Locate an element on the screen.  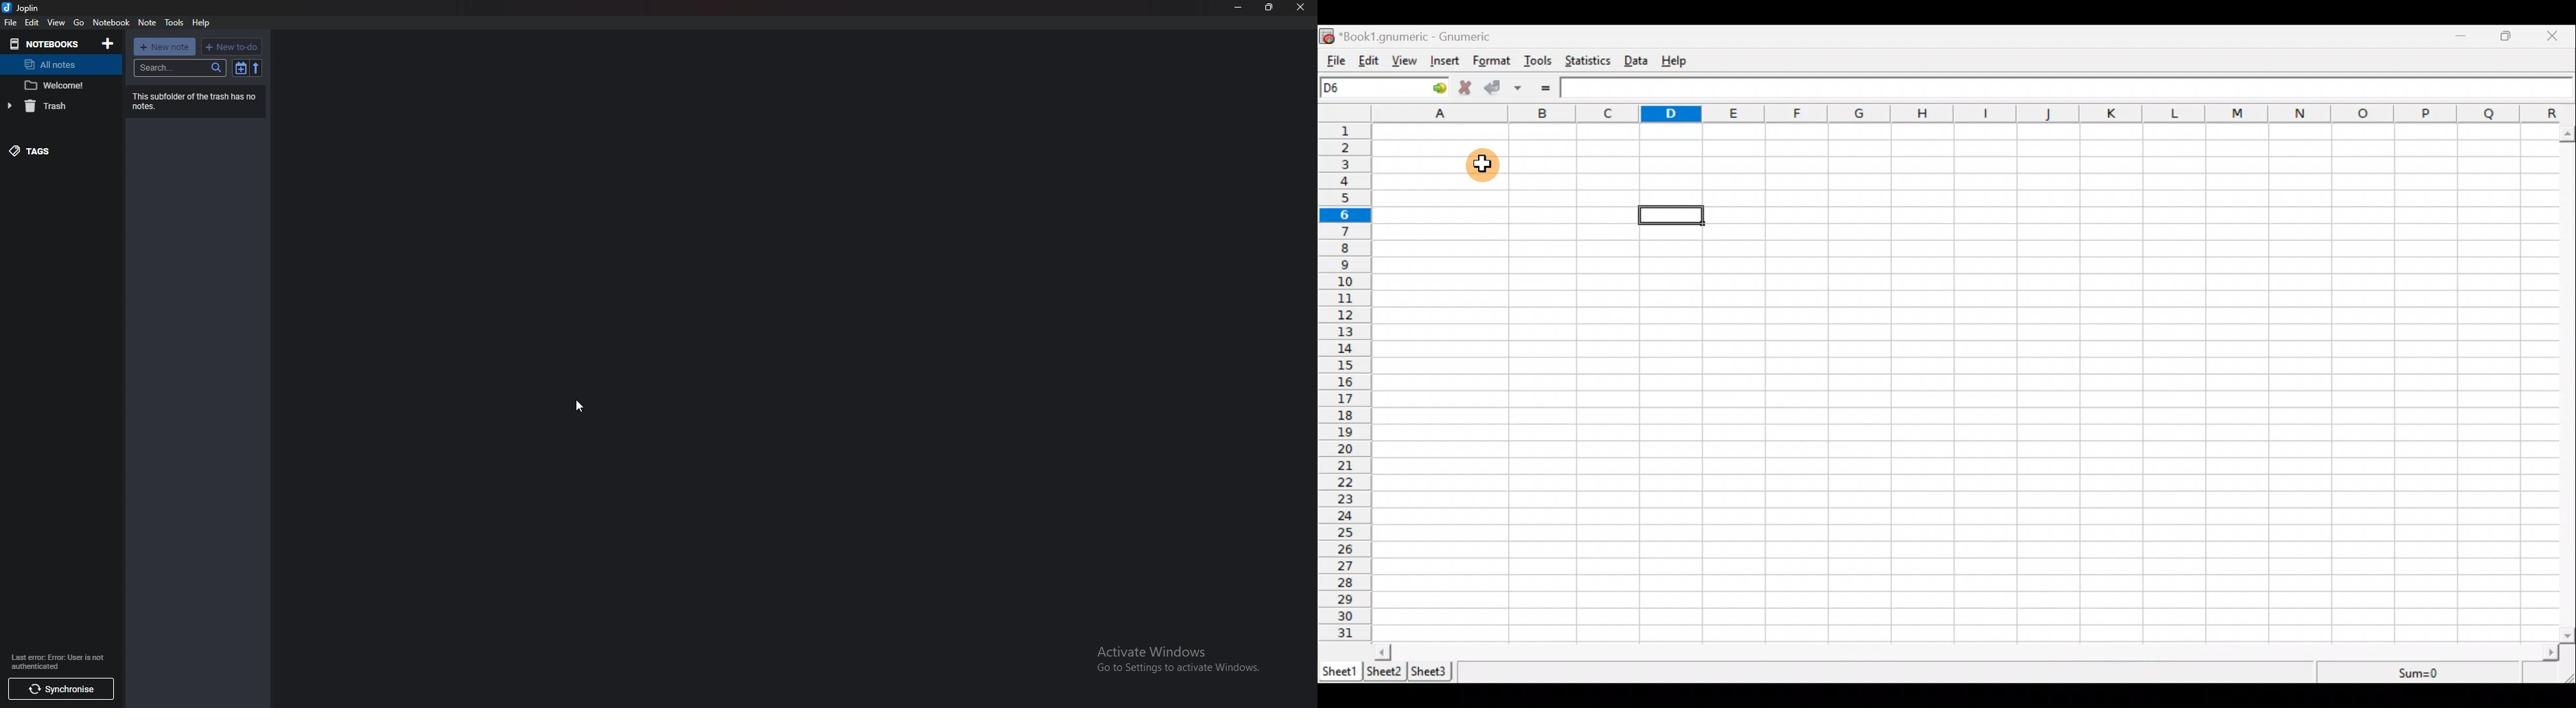
all notes is located at coordinates (58, 65).